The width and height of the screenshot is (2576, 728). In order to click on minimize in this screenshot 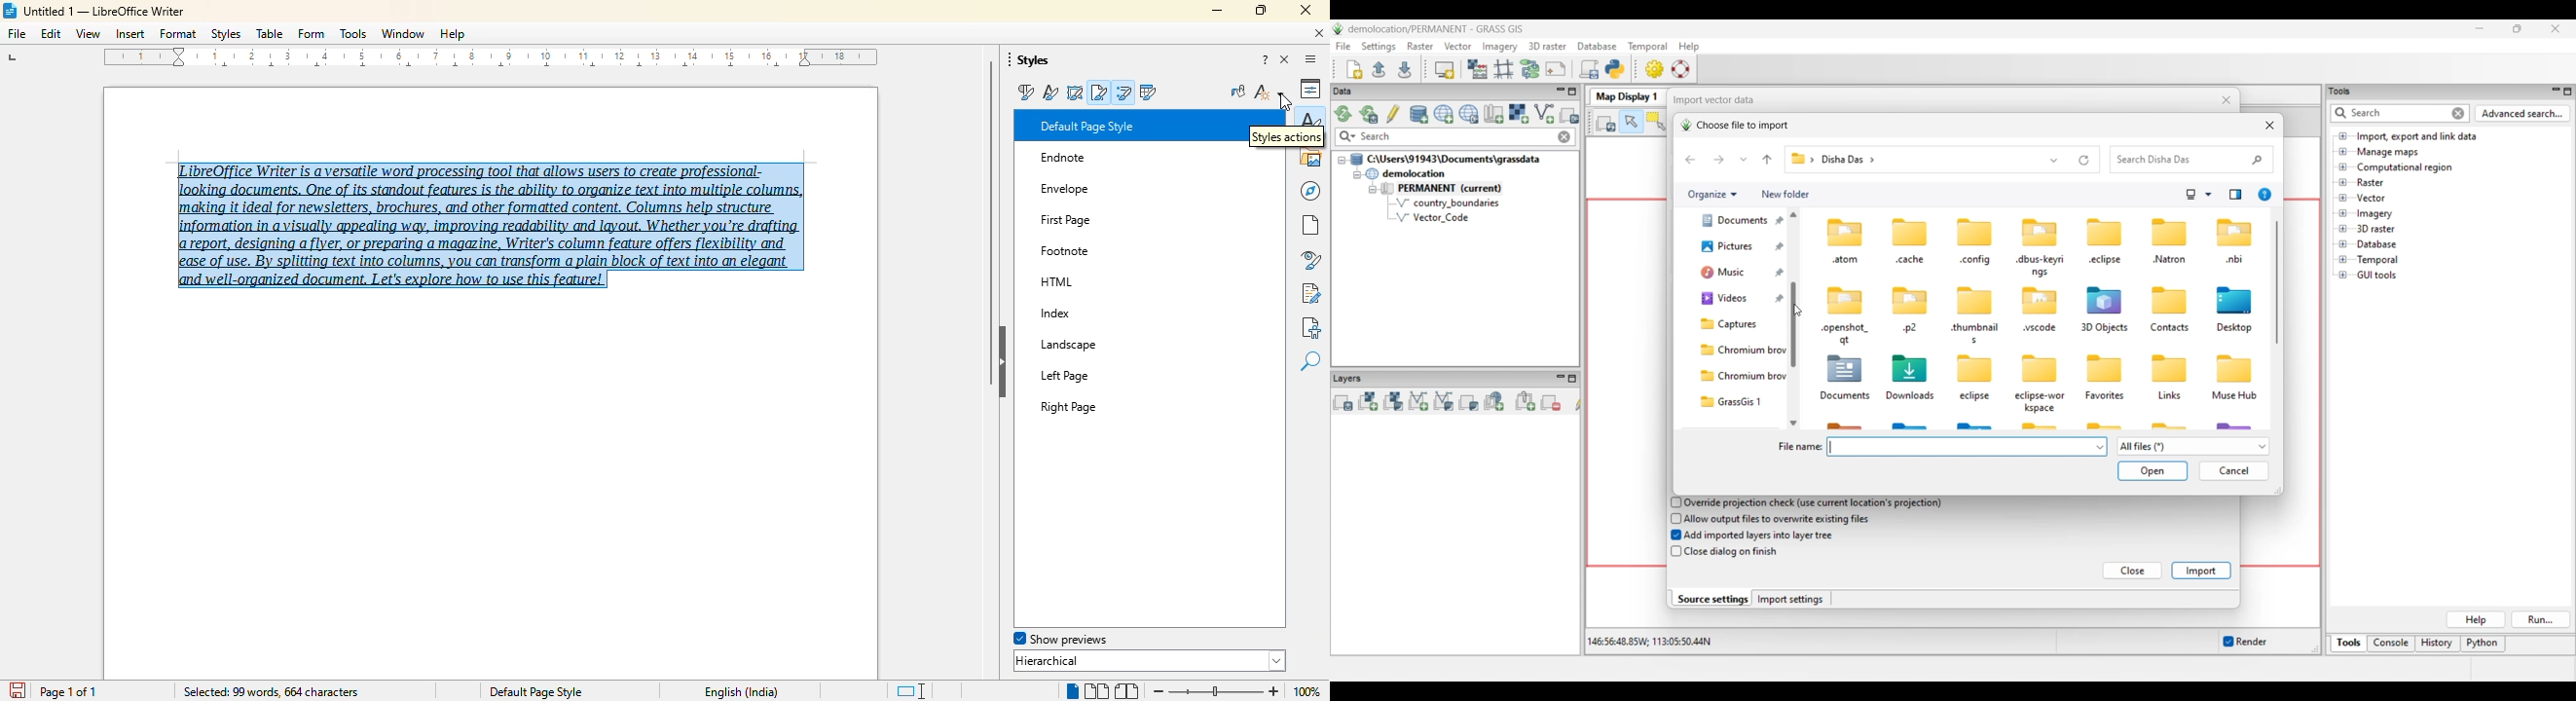, I will do `click(1218, 10)`.